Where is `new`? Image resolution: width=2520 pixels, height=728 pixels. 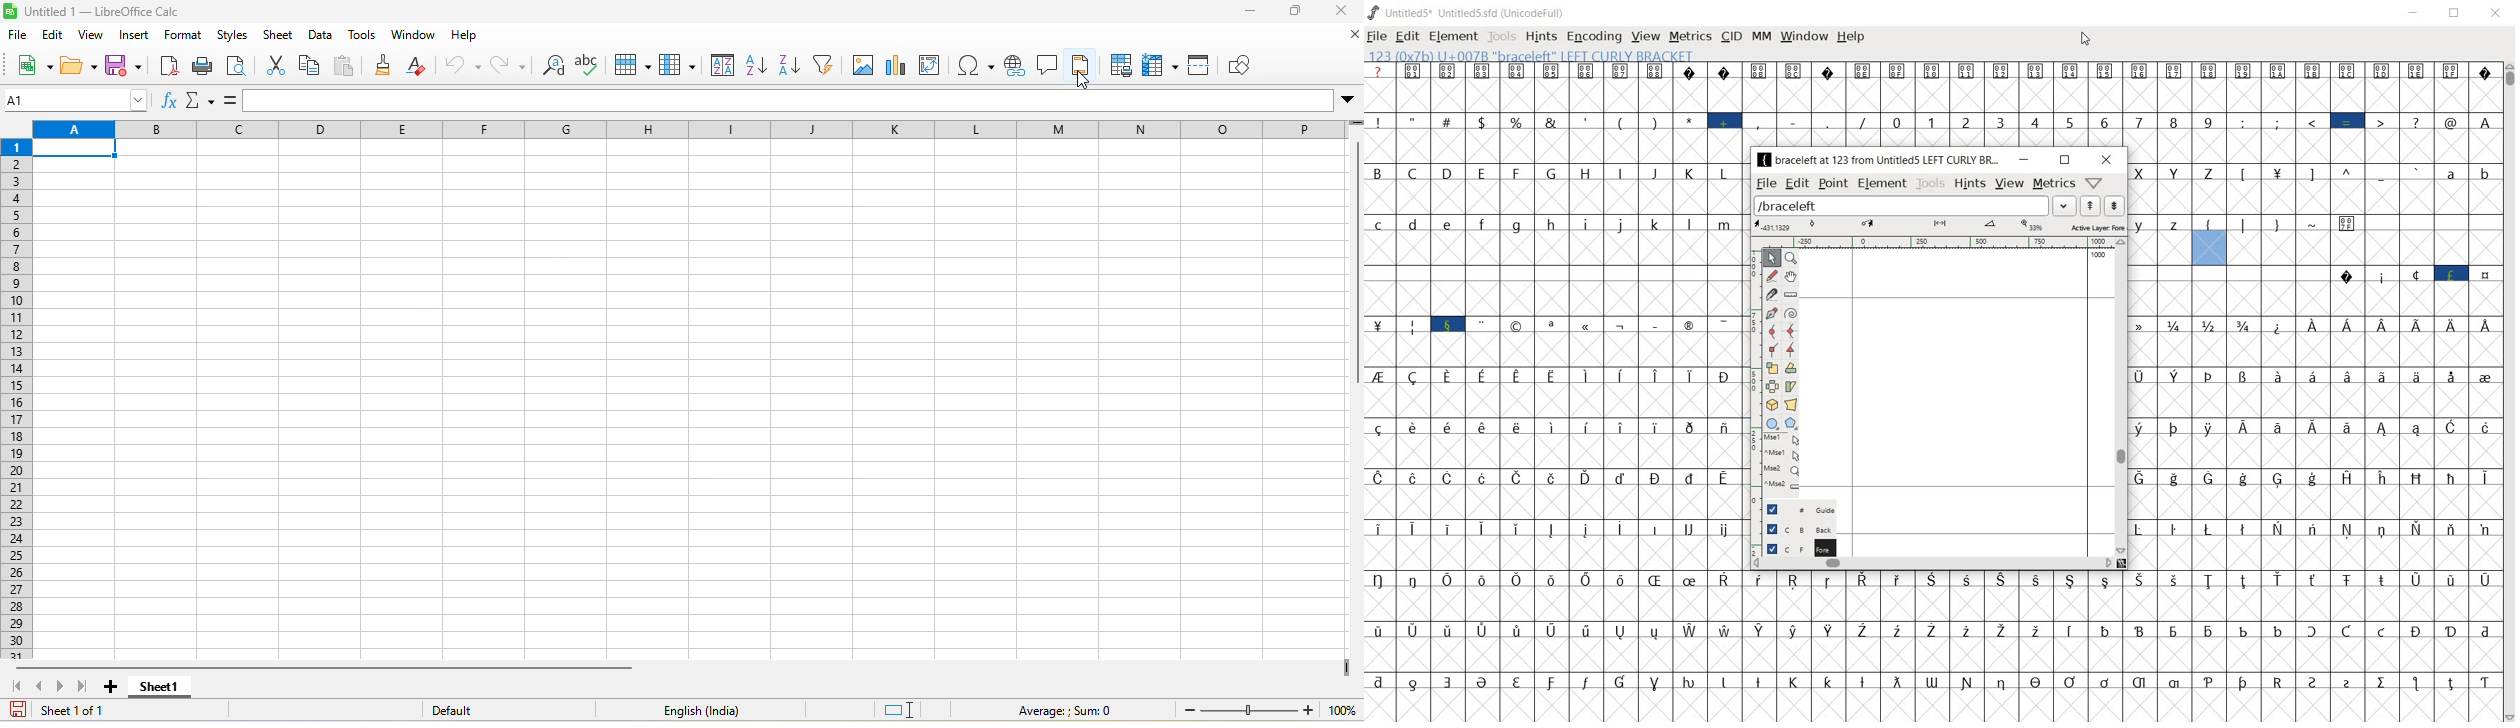 new is located at coordinates (32, 67).